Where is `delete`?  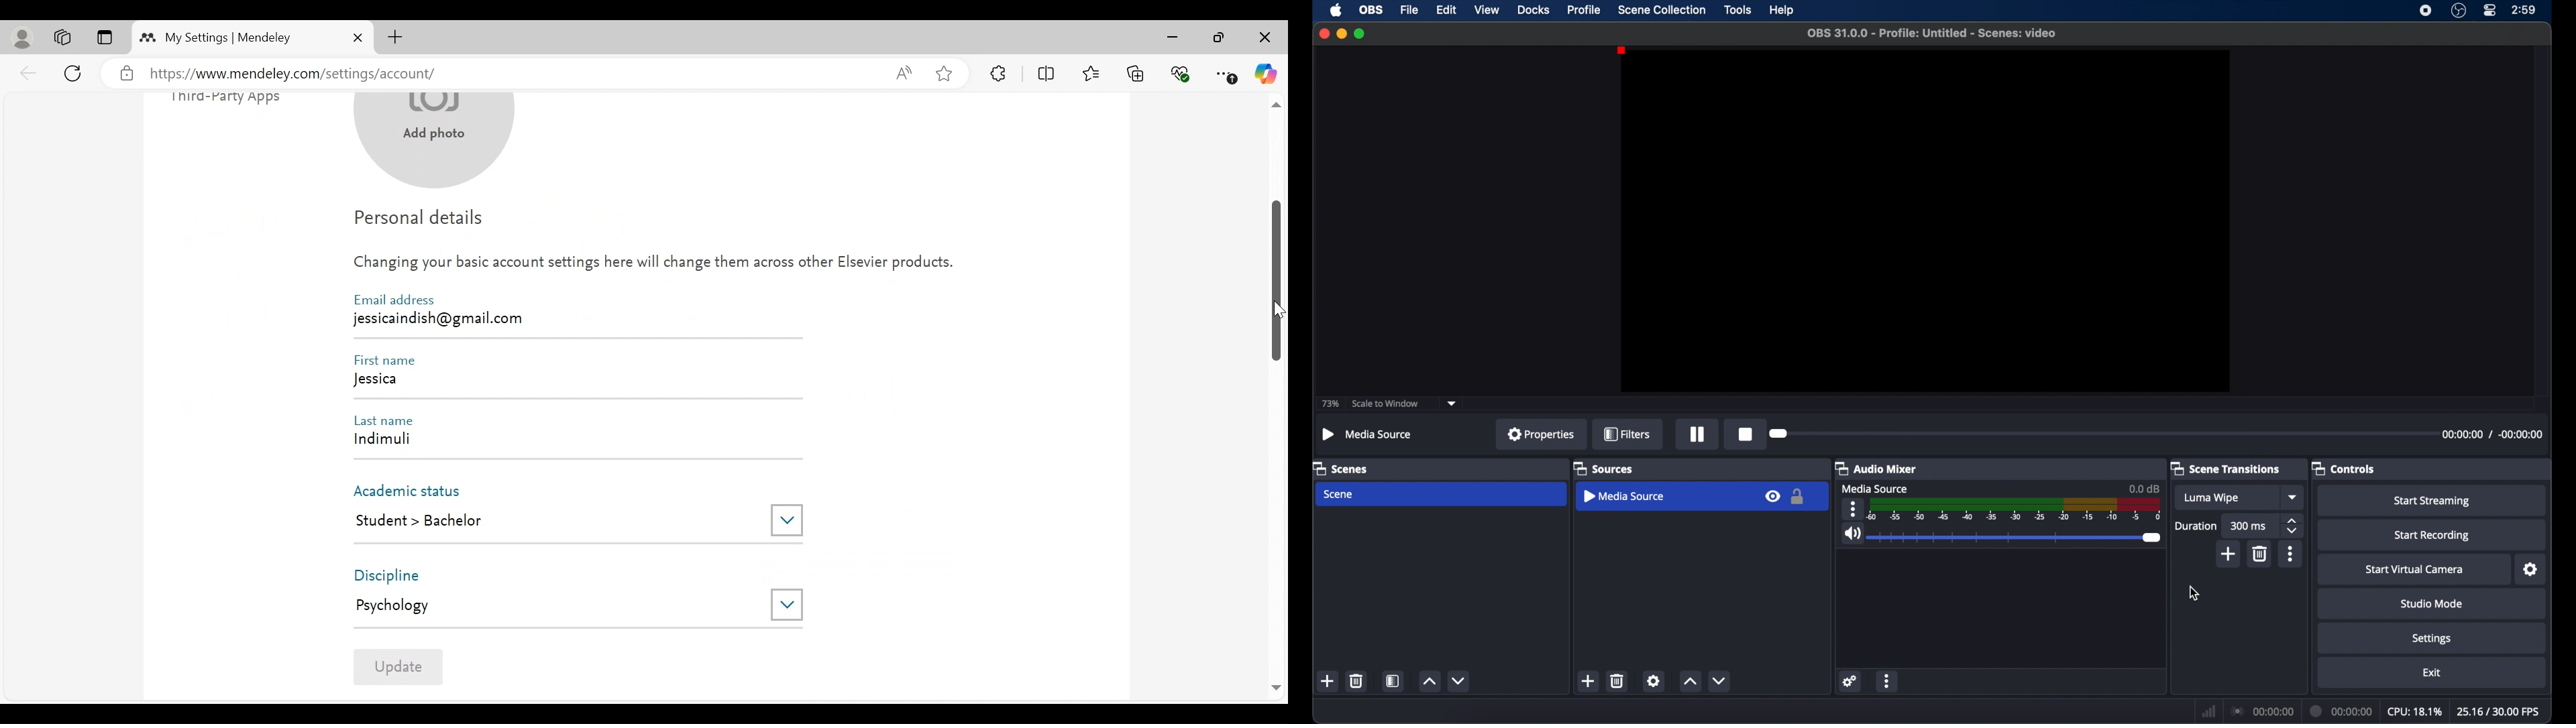
delete is located at coordinates (1356, 681).